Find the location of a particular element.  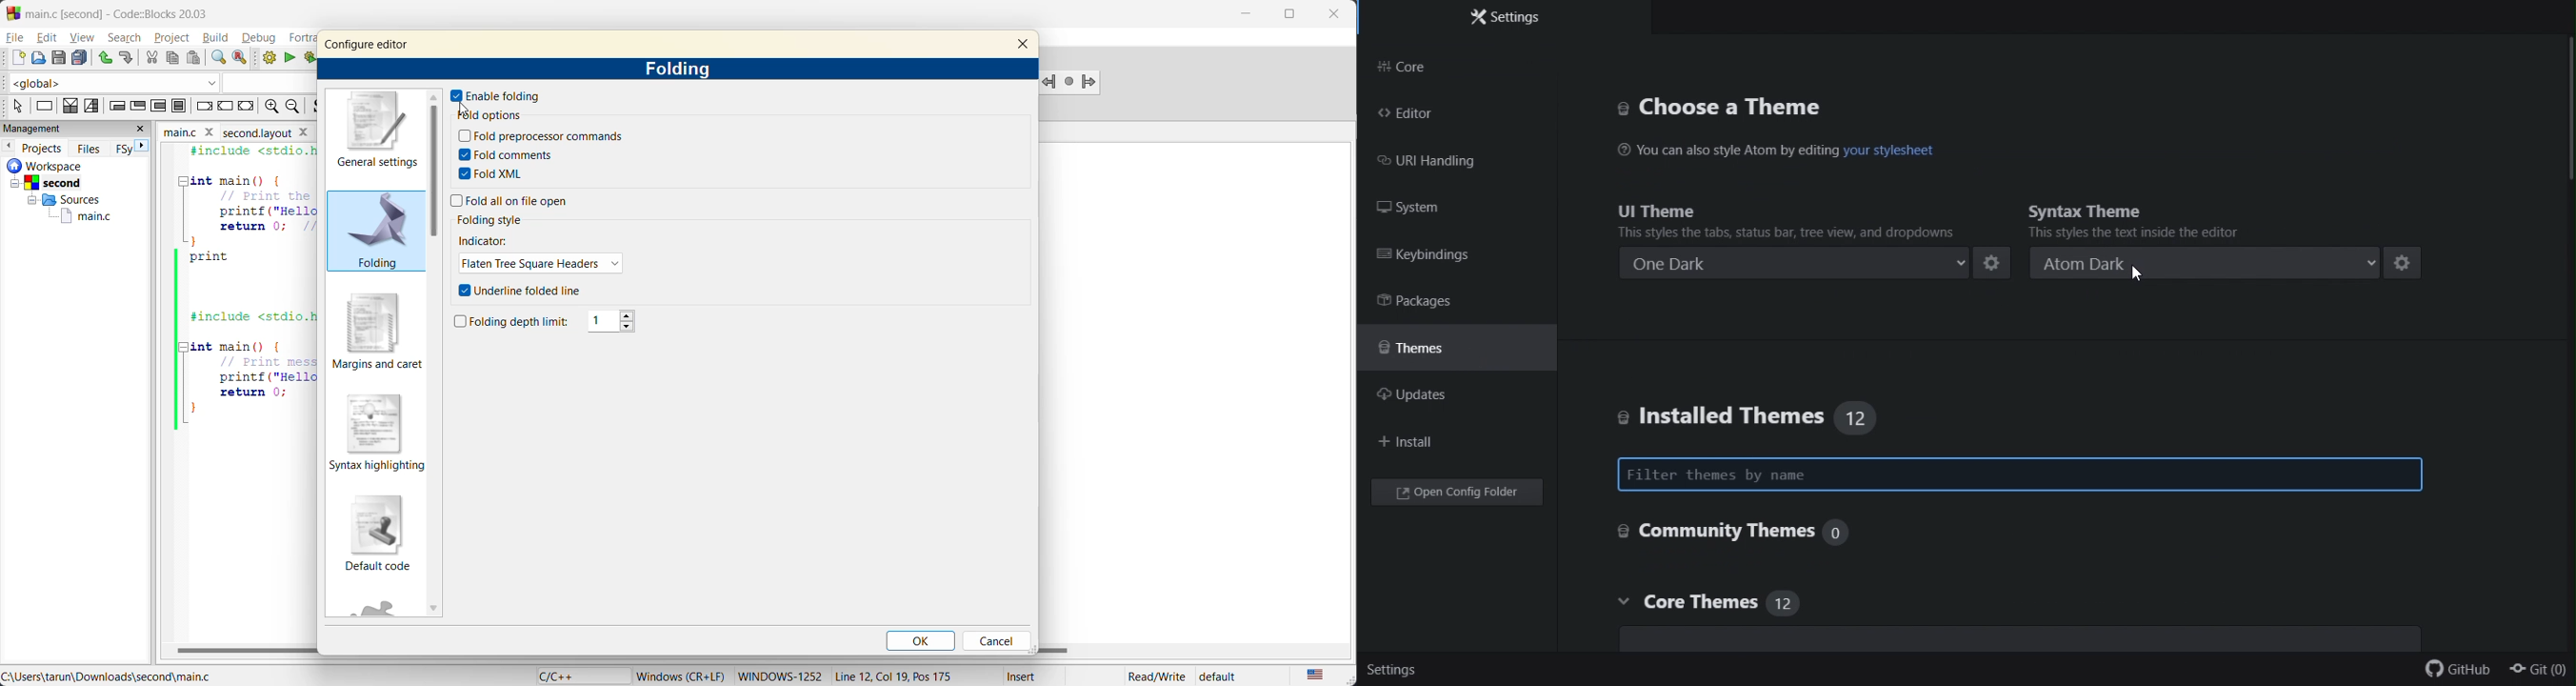

zoom in is located at coordinates (270, 106).